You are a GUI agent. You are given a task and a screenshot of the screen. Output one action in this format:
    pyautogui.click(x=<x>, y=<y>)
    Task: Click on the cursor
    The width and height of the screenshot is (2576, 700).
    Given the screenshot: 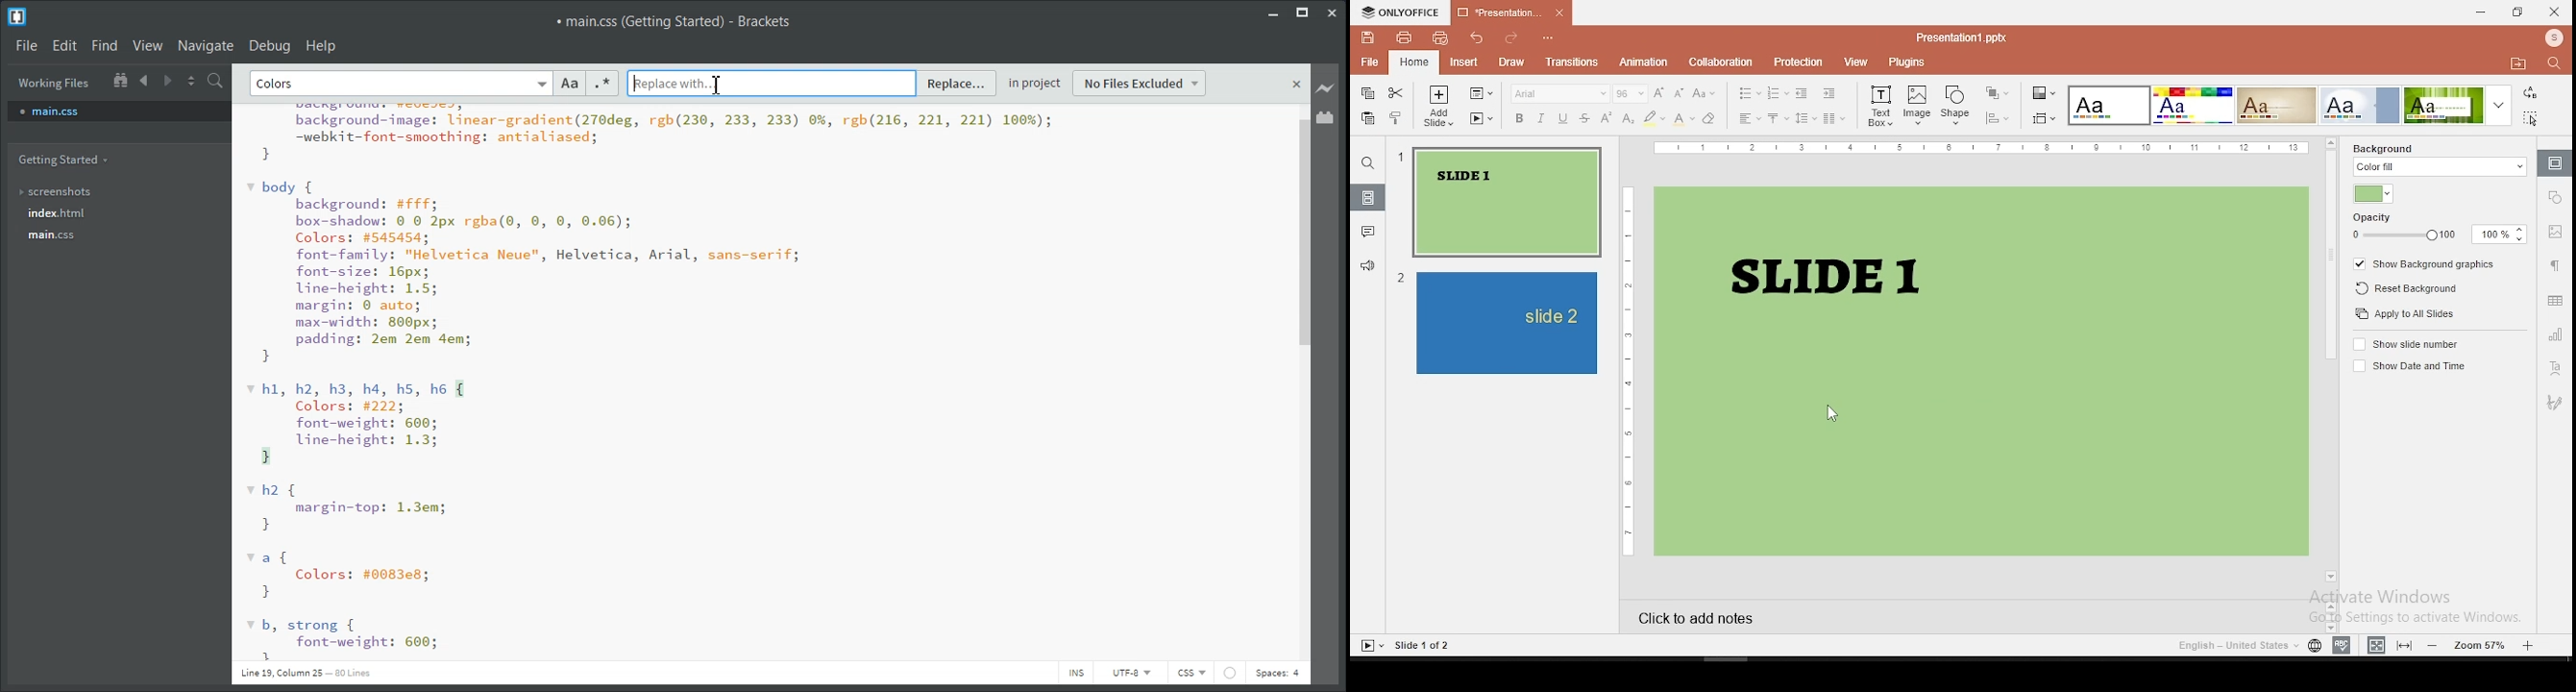 What is the action you would take?
    pyautogui.click(x=1829, y=412)
    